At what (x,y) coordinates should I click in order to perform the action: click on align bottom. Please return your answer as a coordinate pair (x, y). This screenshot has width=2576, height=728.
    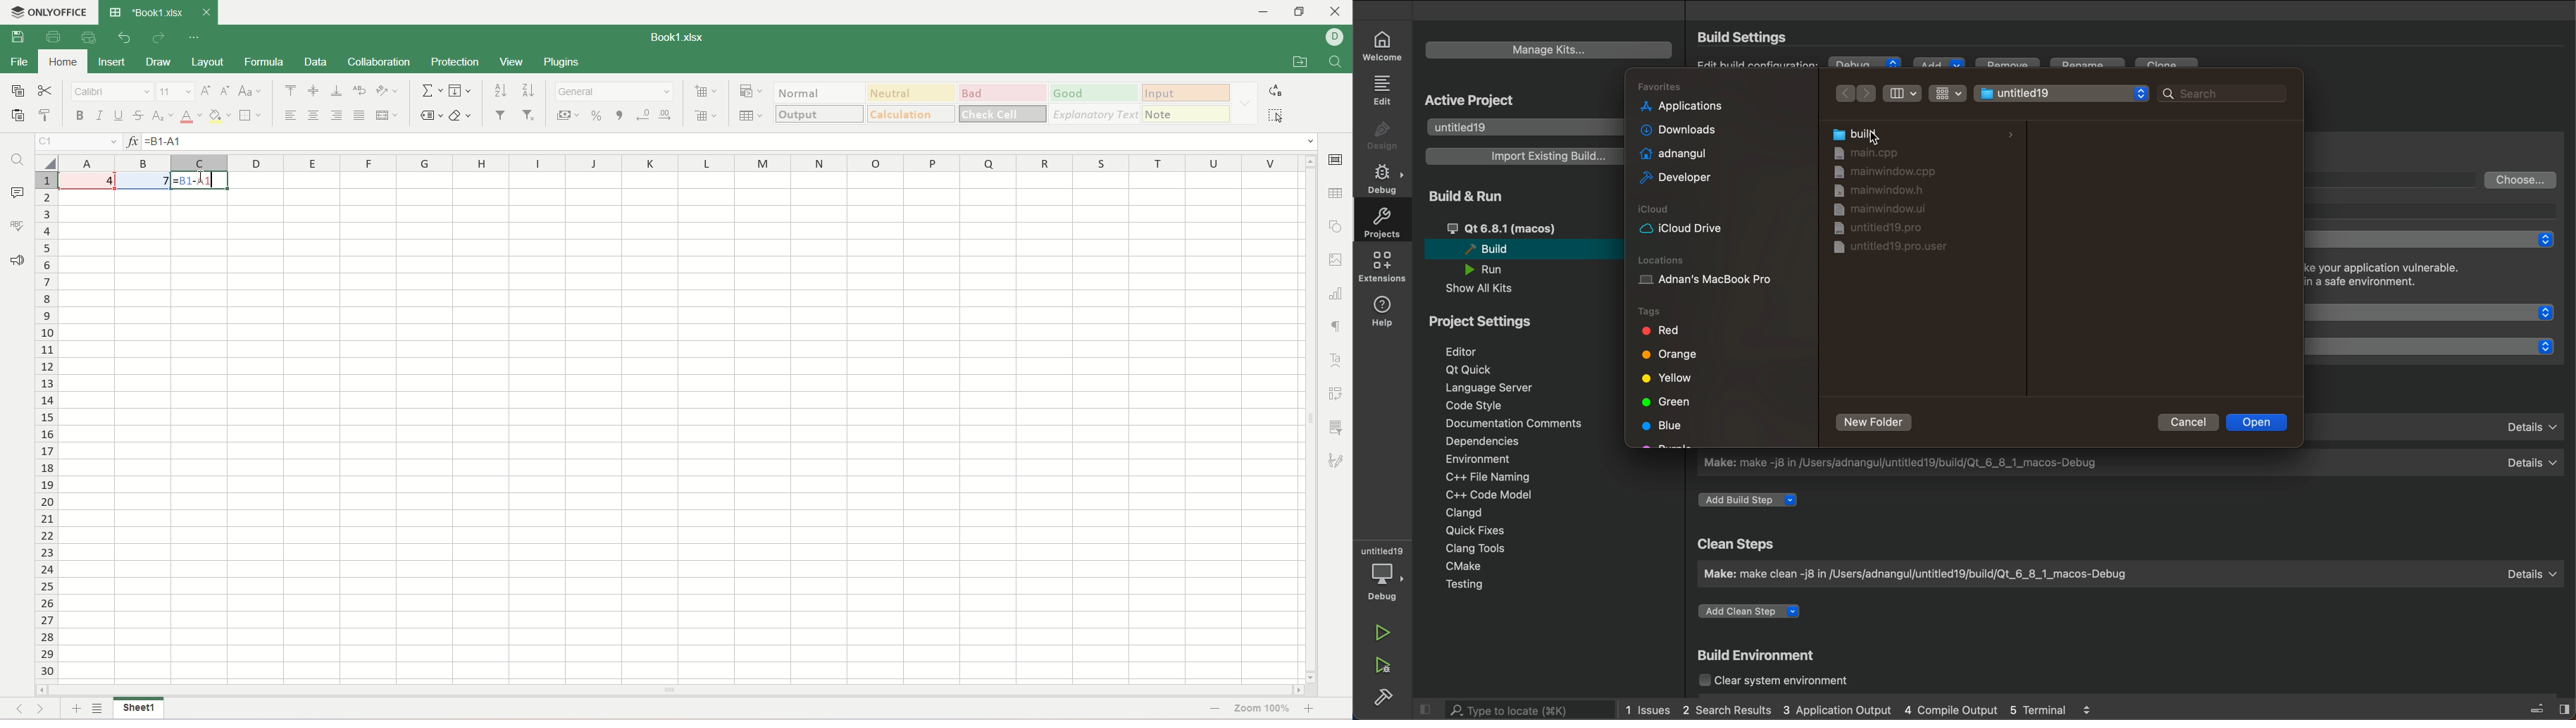
    Looking at the image, I should click on (337, 91).